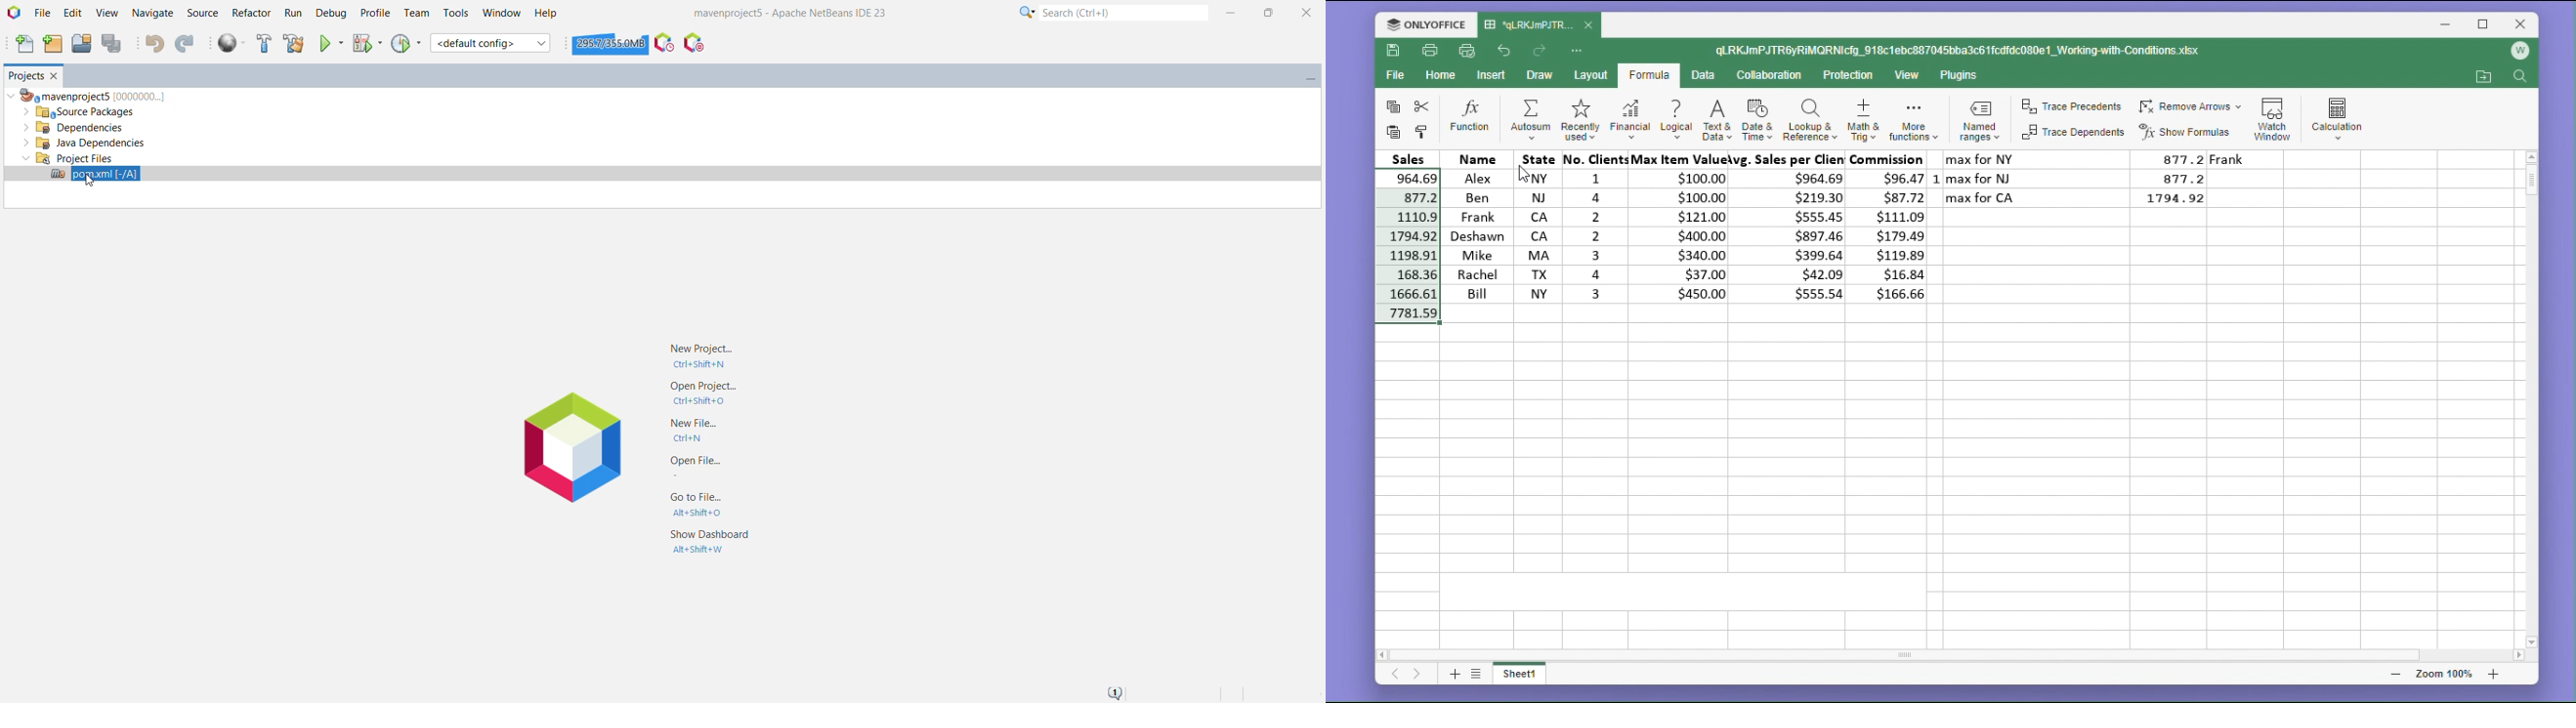  Describe the element at coordinates (1408, 237) in the screenshot. I see `cell selection` at that location.